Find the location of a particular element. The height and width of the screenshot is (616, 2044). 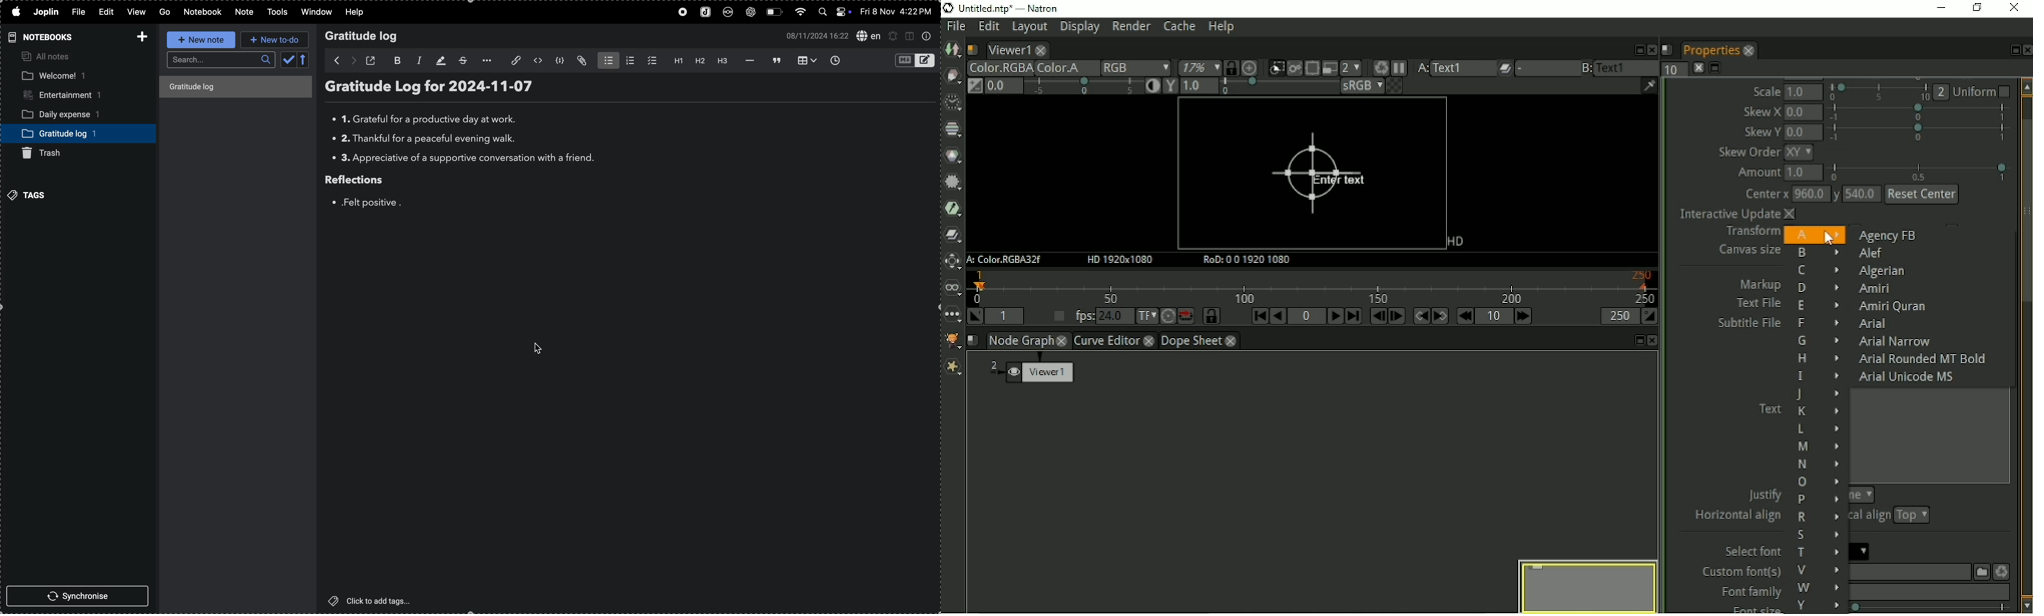

E is located at coordinates (1817, 307).